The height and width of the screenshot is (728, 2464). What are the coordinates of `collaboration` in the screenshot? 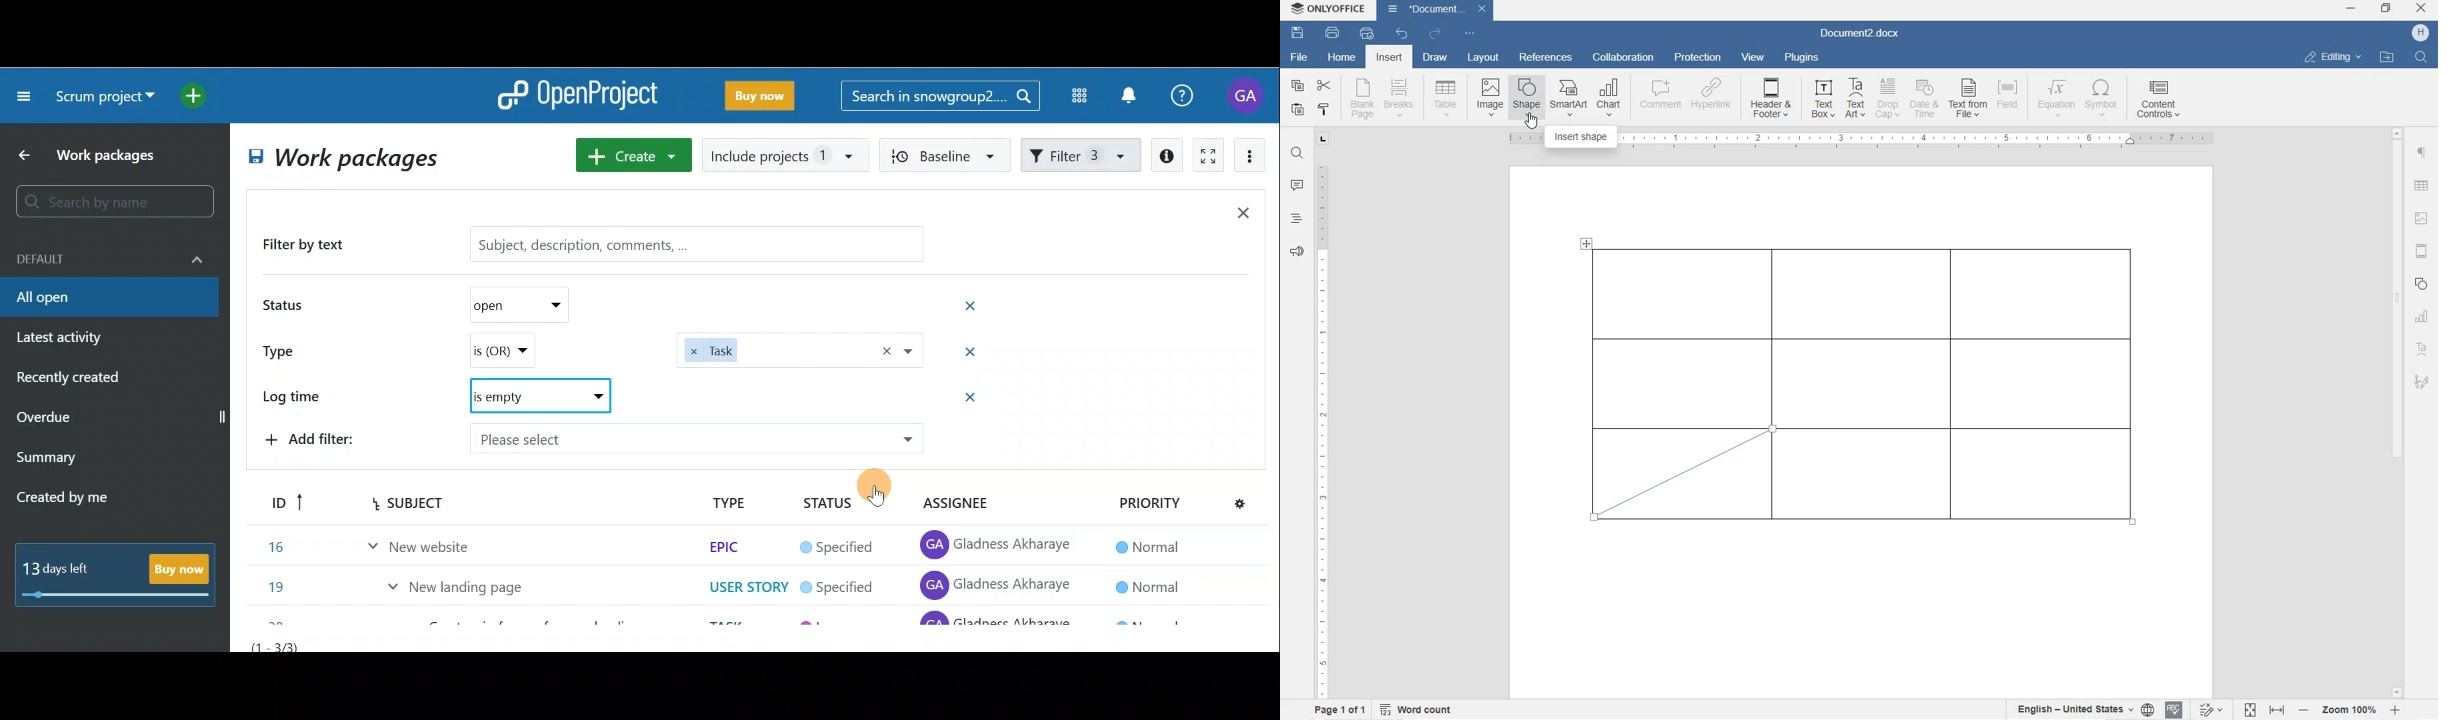 It's located at (1623, 58).